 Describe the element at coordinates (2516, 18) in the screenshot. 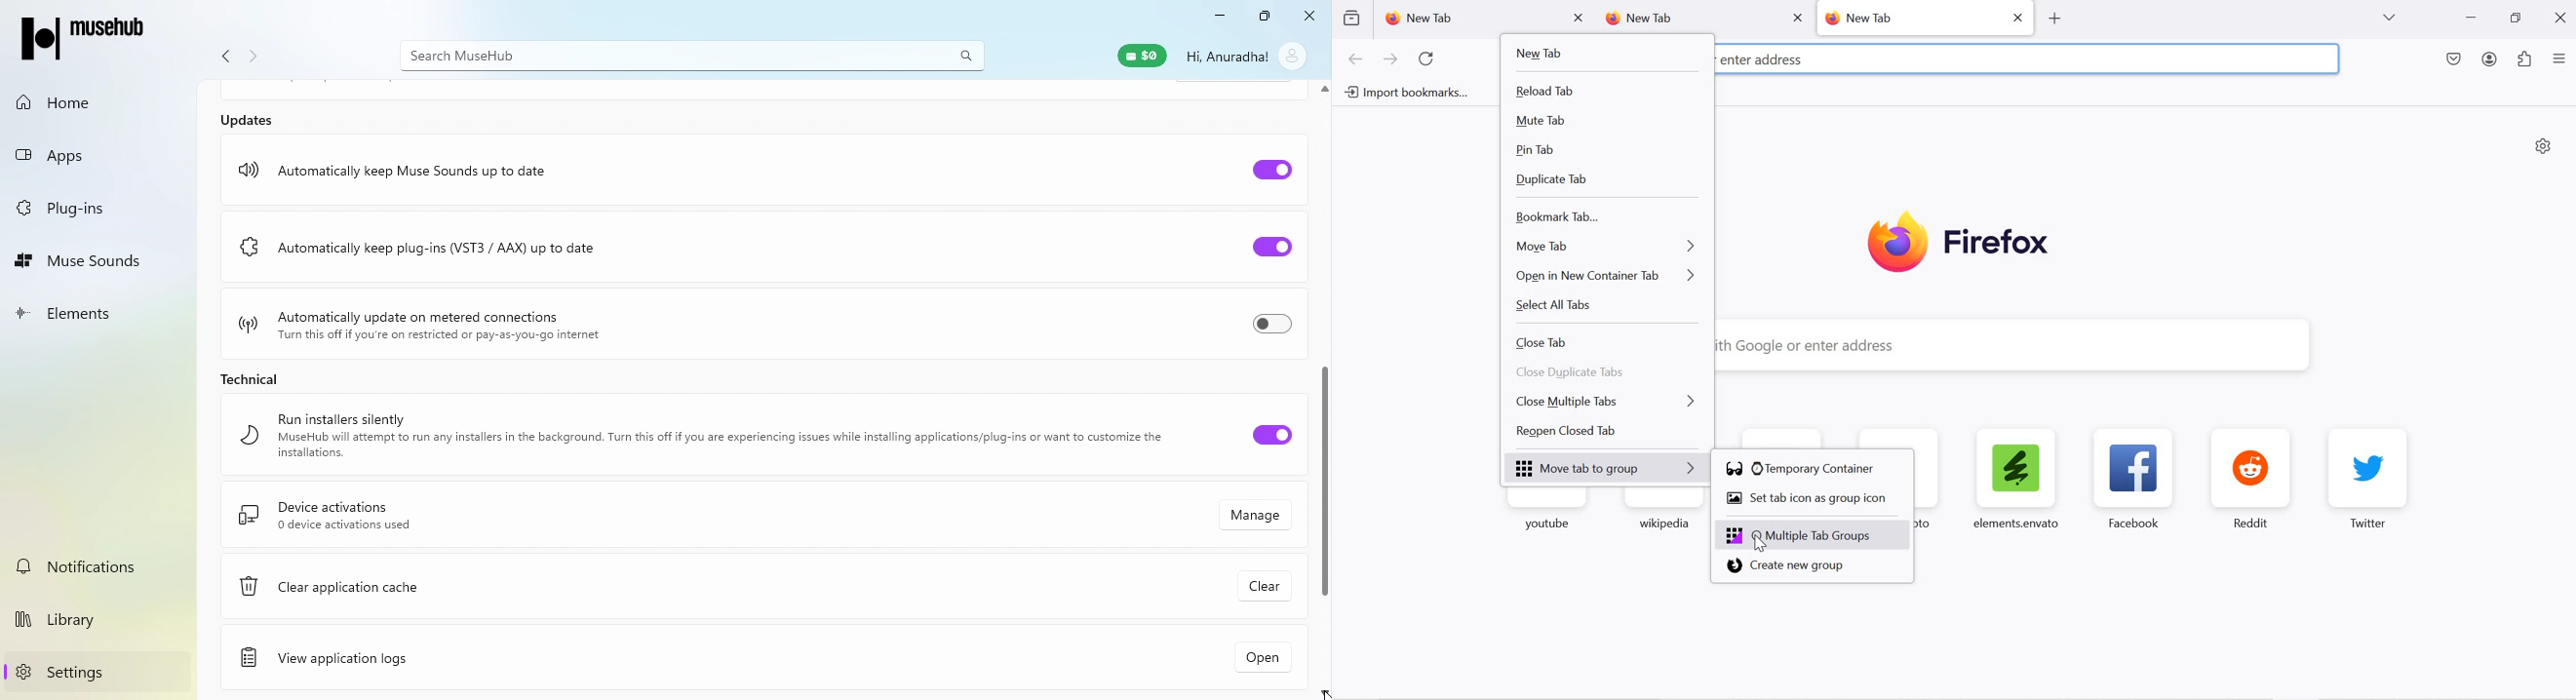

I see `restore down` at that location.